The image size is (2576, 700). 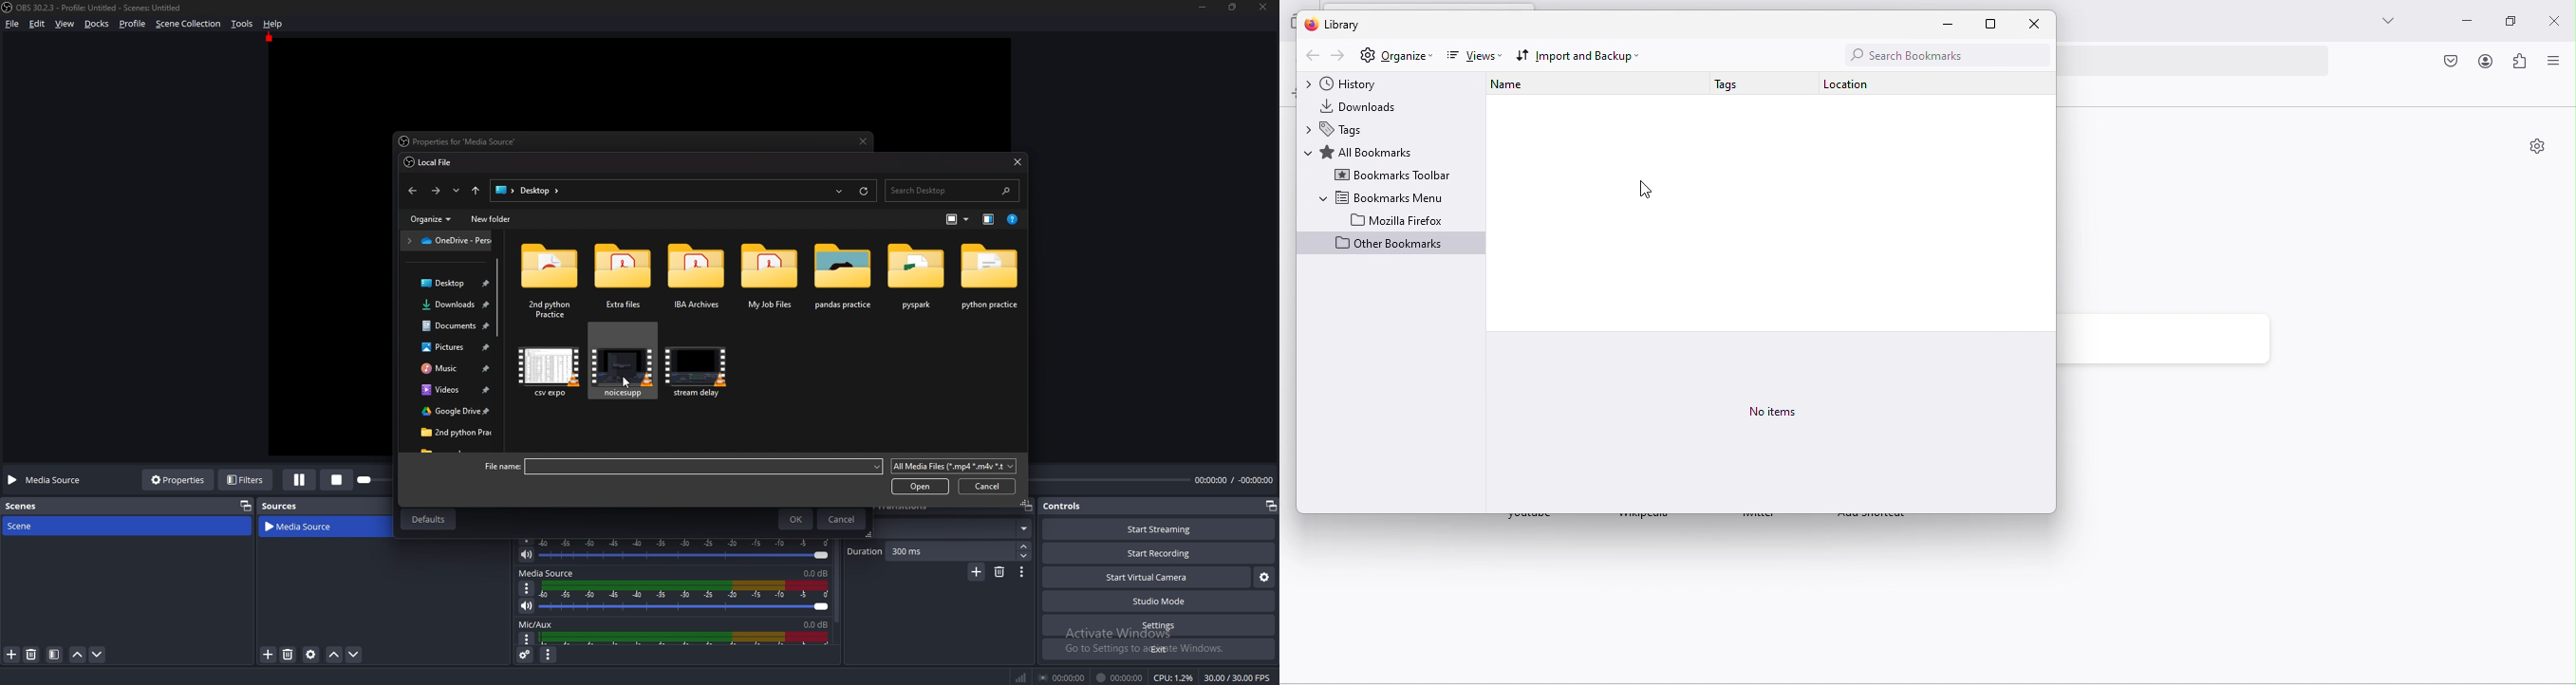 I want to click on mute, so click(x=527, y=606).